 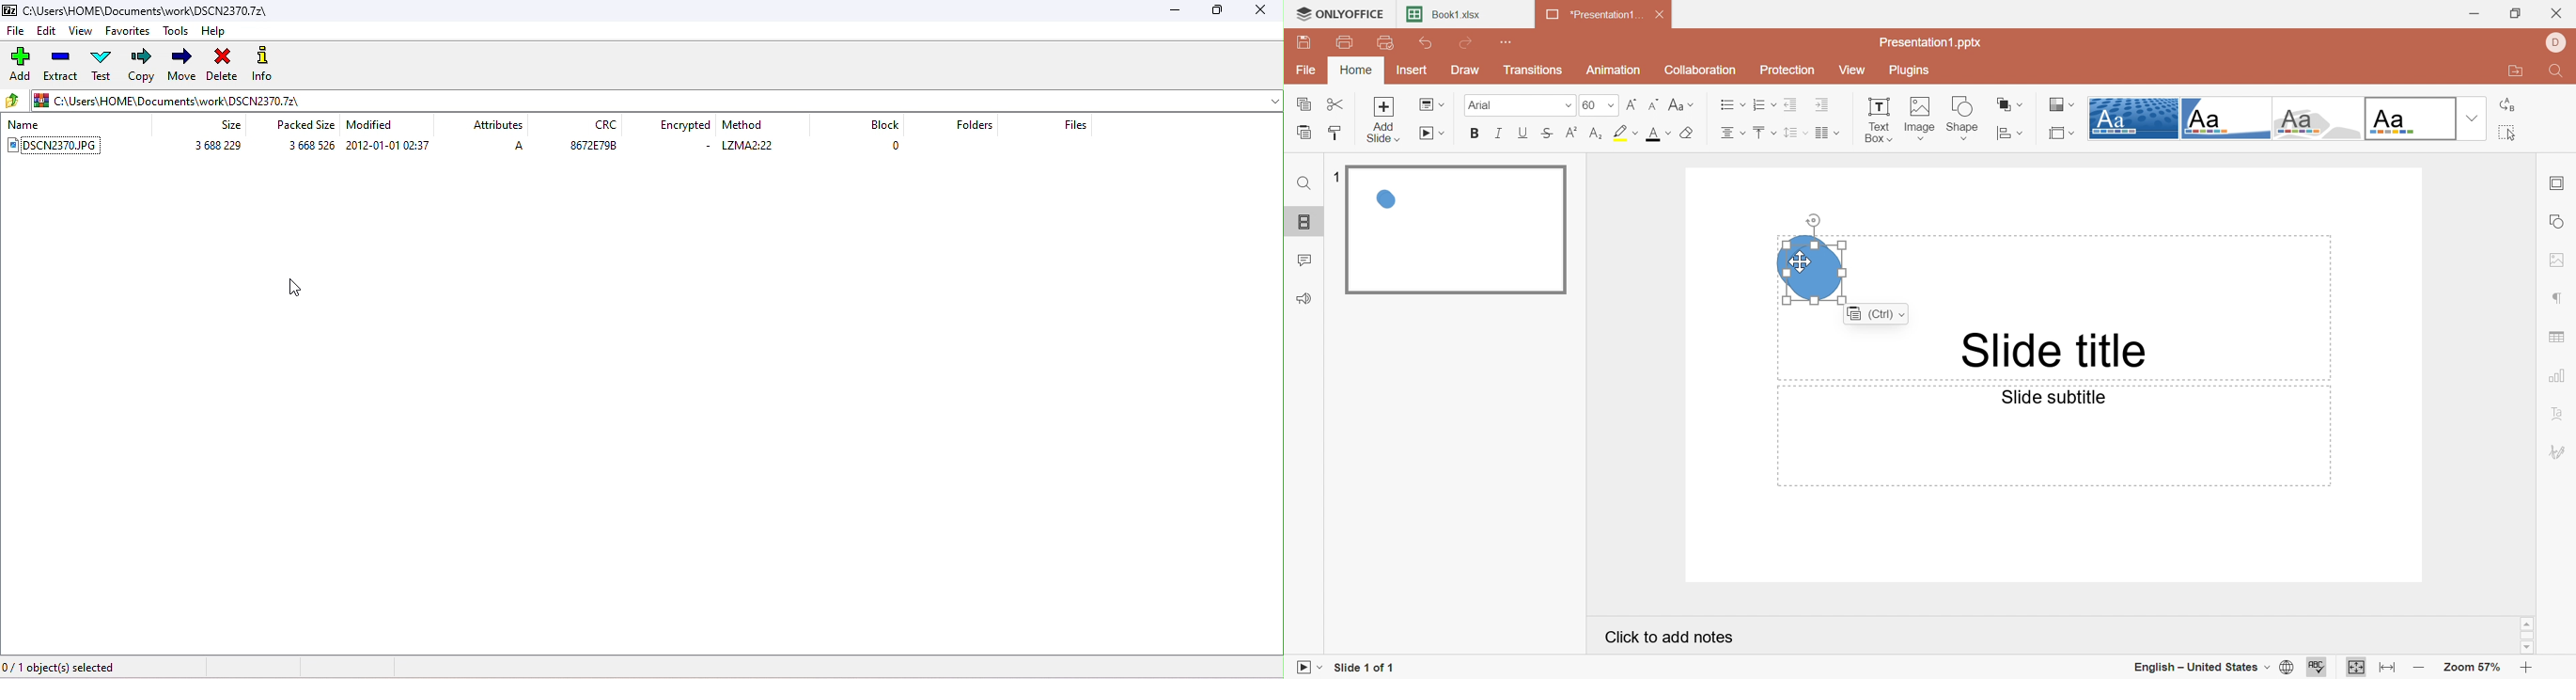 What do you see at coordinates (2559, 260) in the screenshot?
I see `Image settings` at bounding box center [2559, 260].